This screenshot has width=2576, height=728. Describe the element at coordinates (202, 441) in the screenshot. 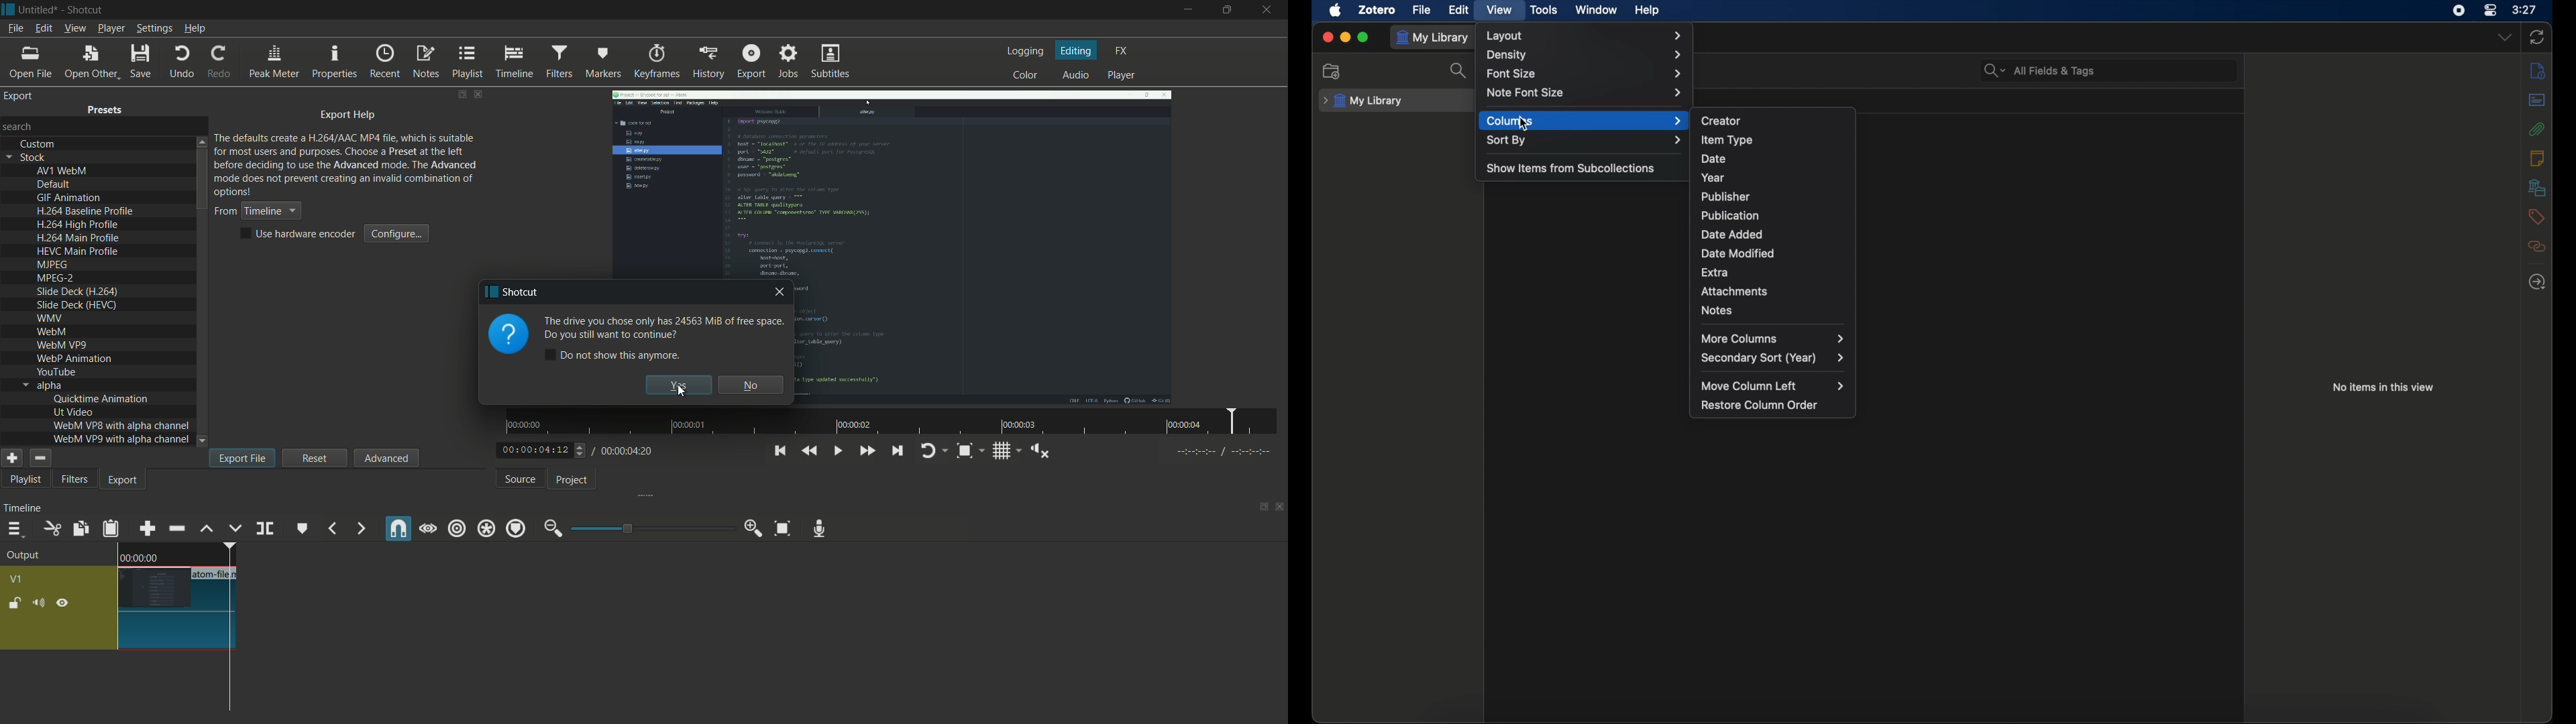

I see `dropdown` at that location.